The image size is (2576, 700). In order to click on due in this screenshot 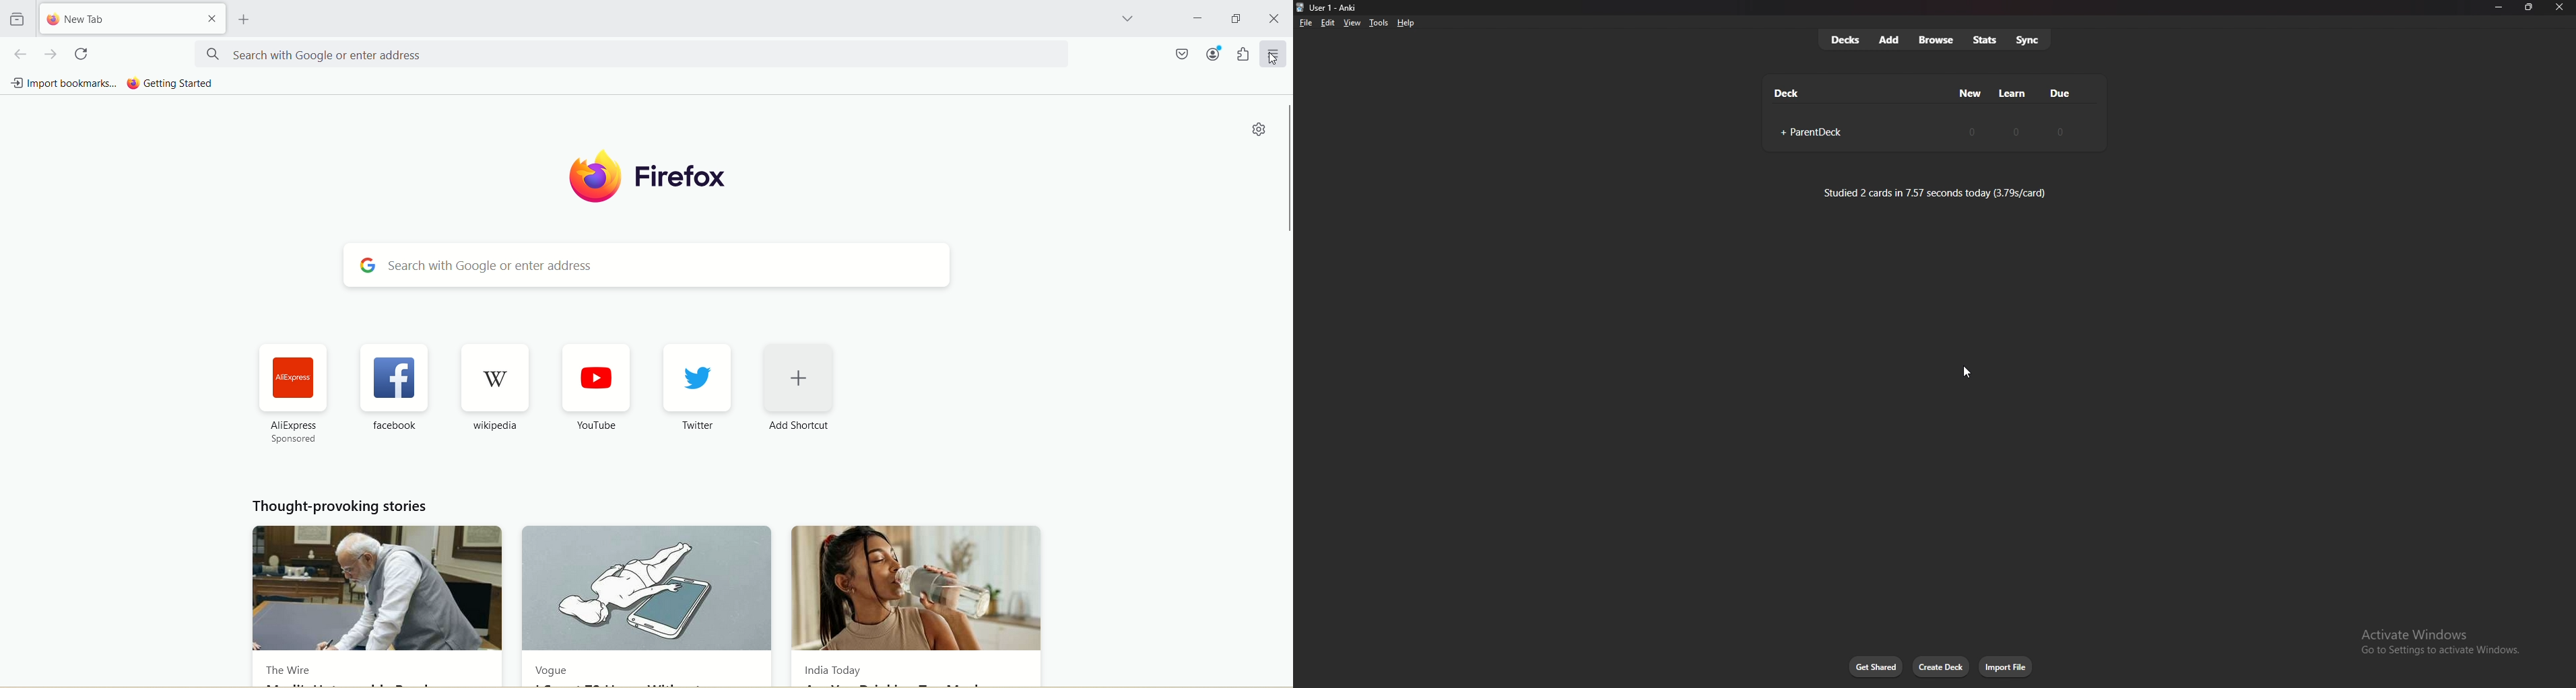, I will do `click(2059, 93)`.